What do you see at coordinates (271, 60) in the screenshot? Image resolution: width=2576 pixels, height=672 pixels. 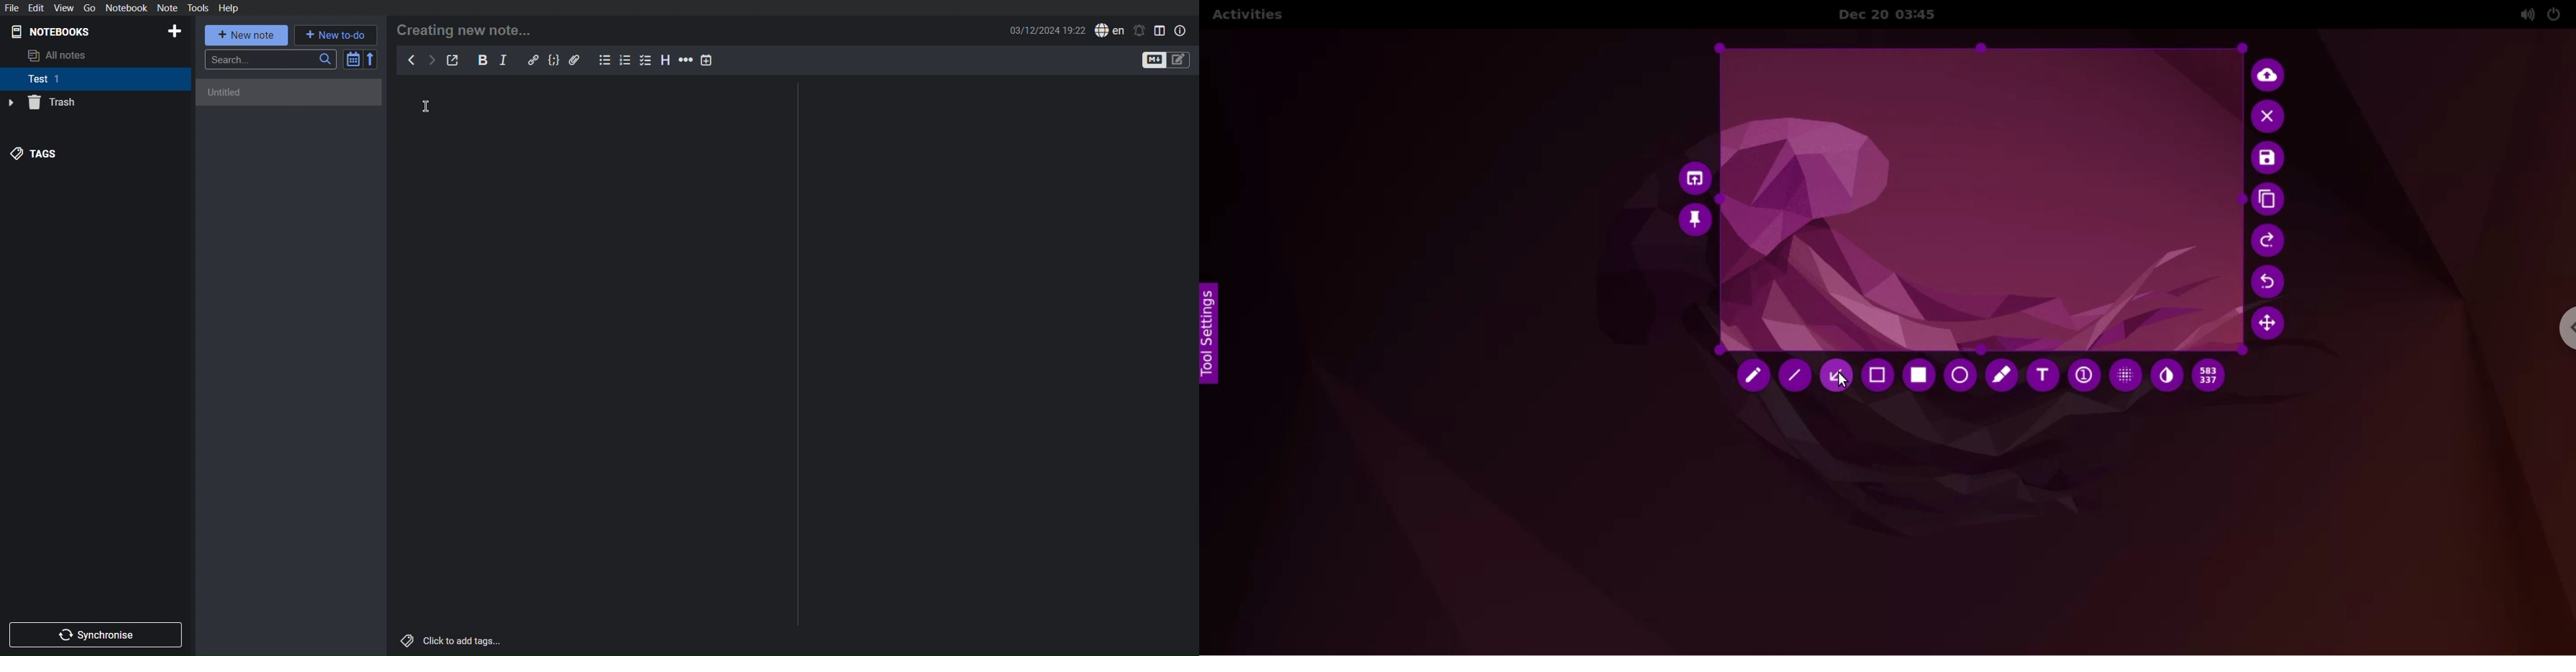 I see `Search` at bounding box center [271, 60].